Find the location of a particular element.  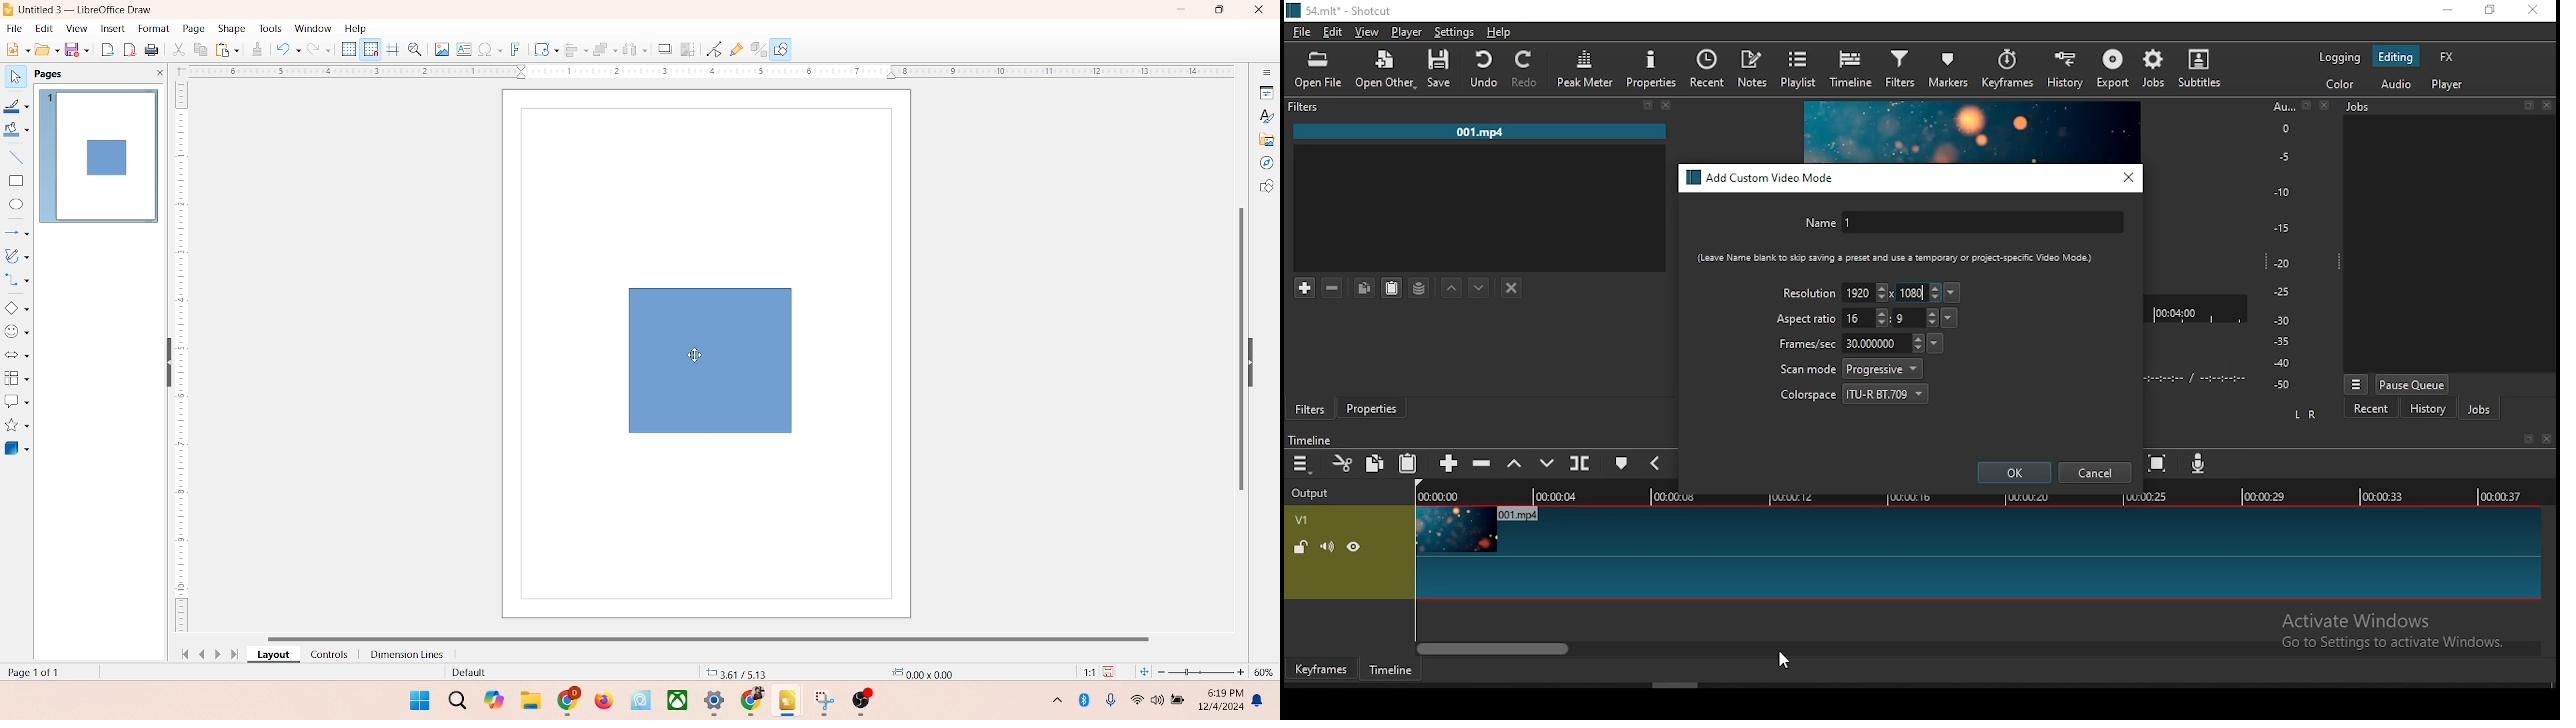

paste is located at coordinates (1392, 288).